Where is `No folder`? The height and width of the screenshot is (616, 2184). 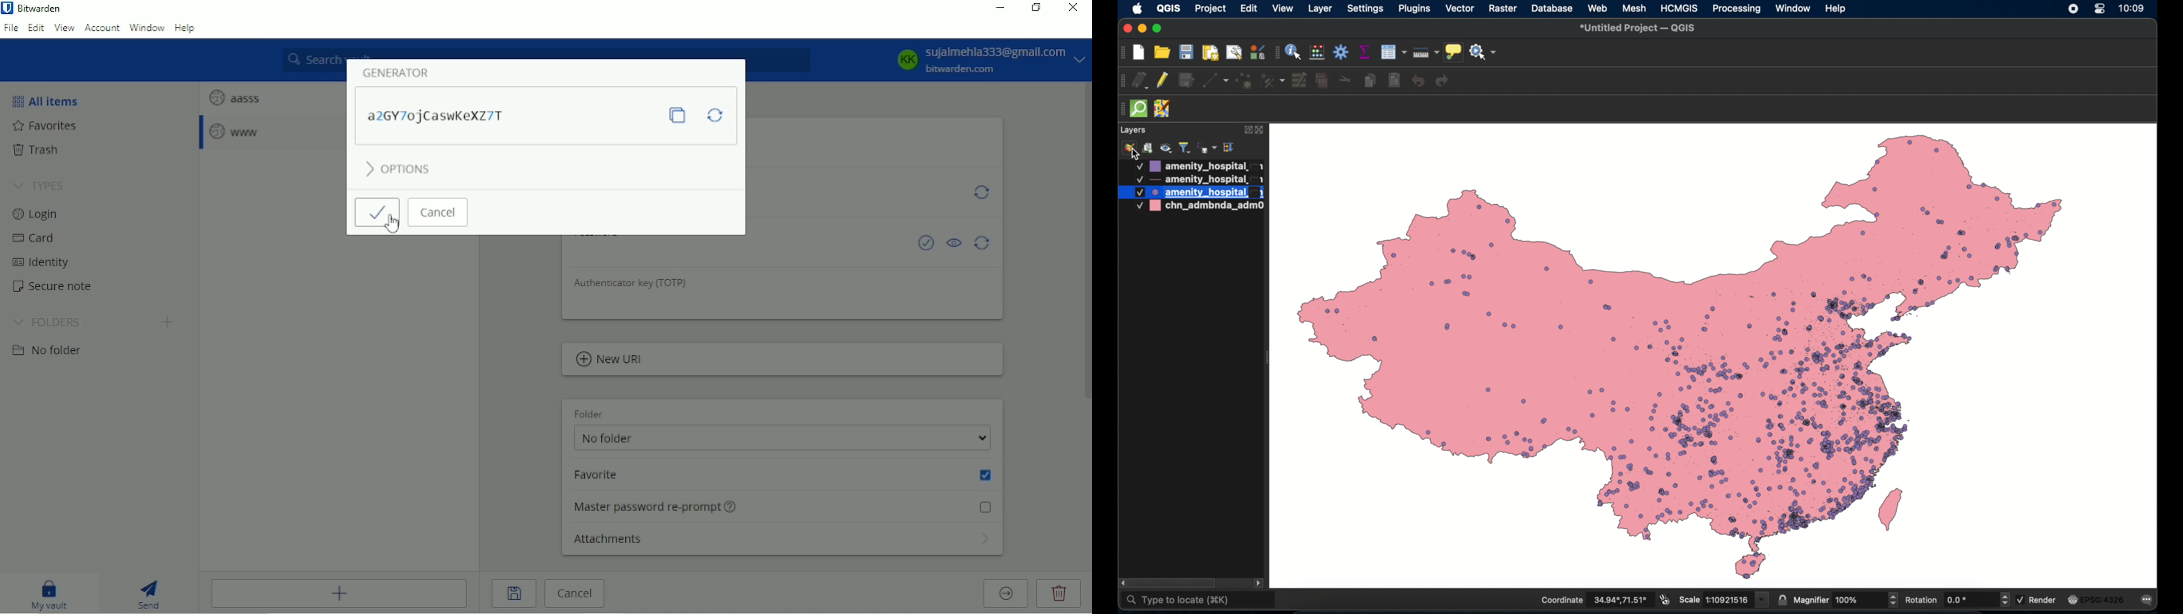 No folder is located at coordinates (47, 351).